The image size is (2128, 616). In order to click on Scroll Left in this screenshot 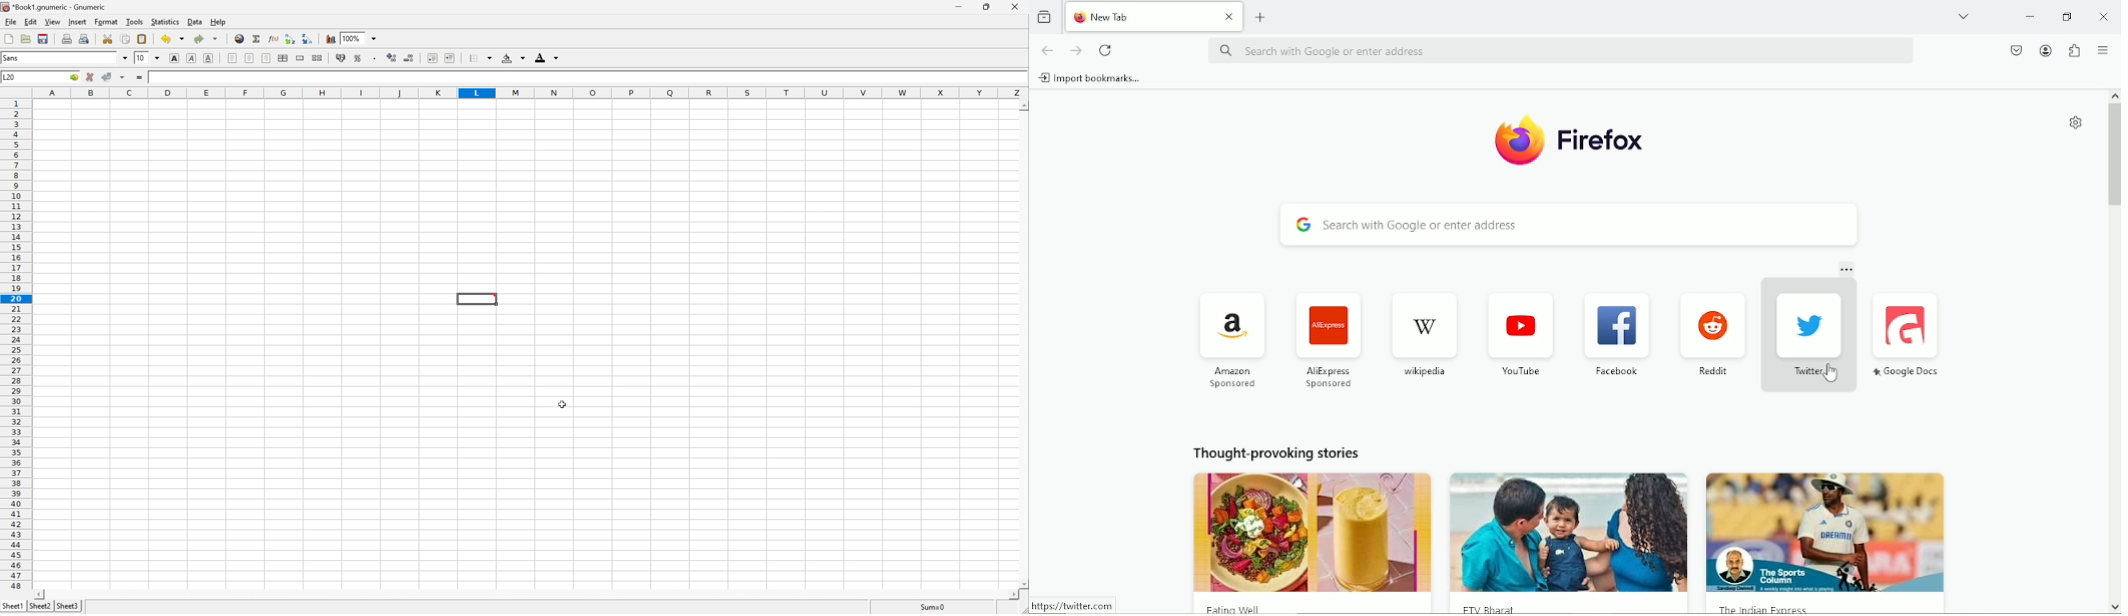, I will do `click(41, 594)`.